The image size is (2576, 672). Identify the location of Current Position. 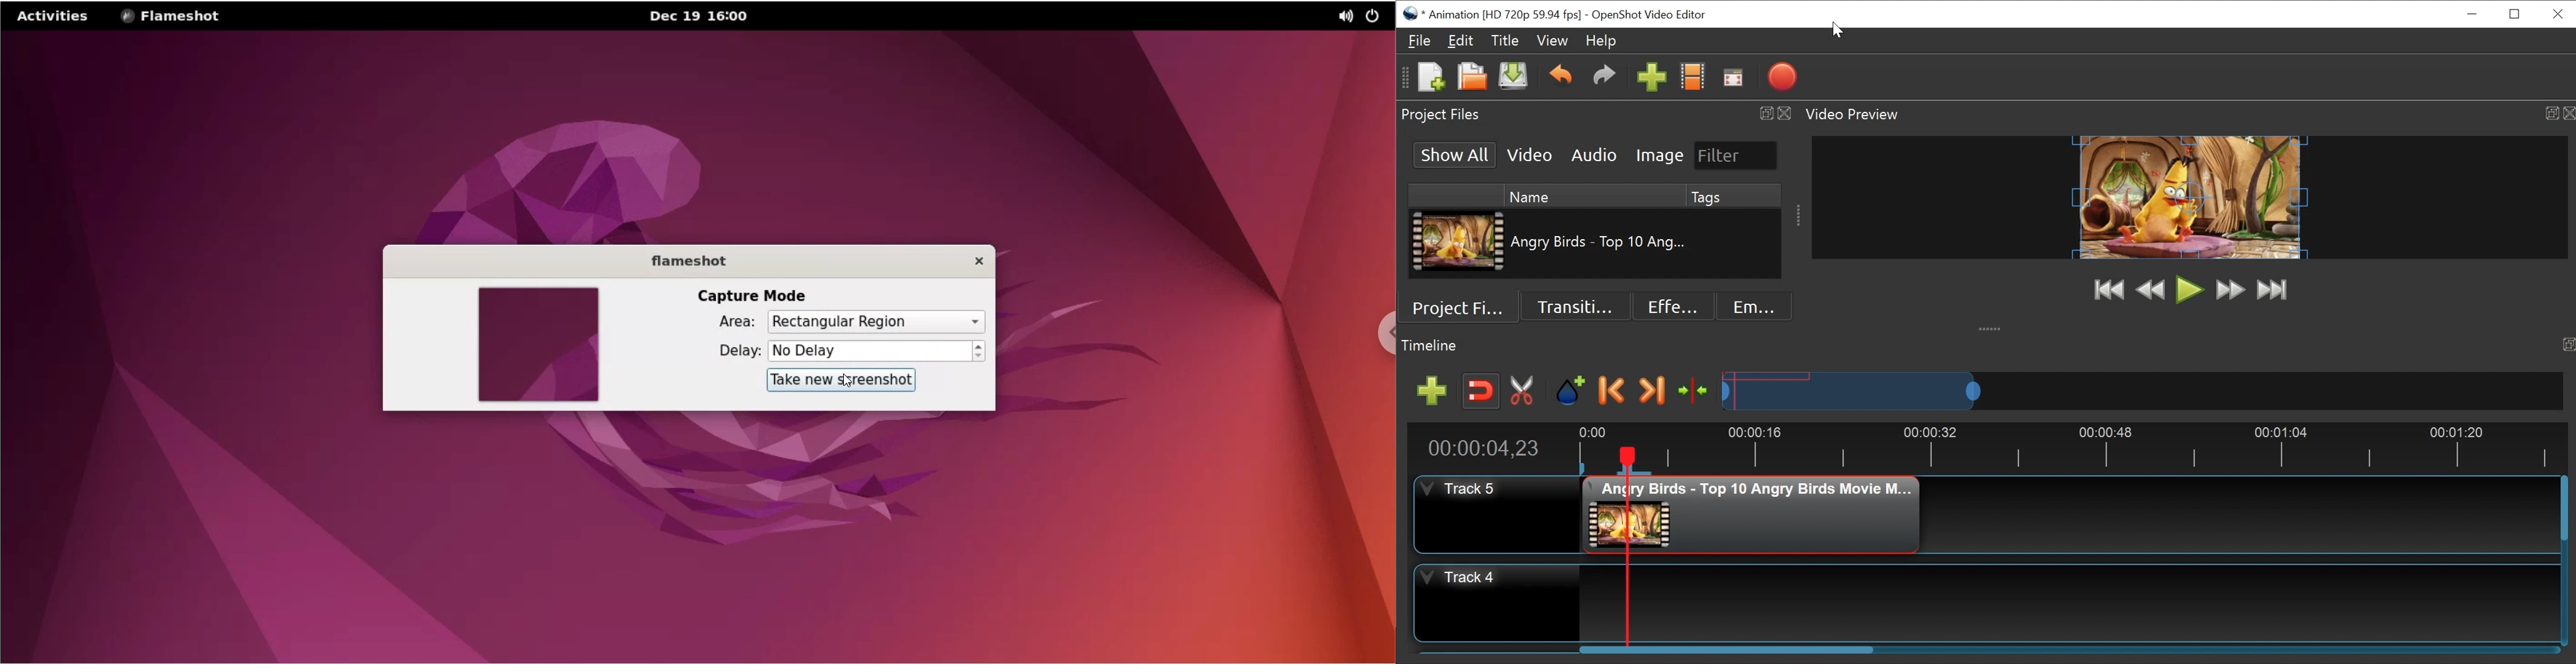
(1483, 449).